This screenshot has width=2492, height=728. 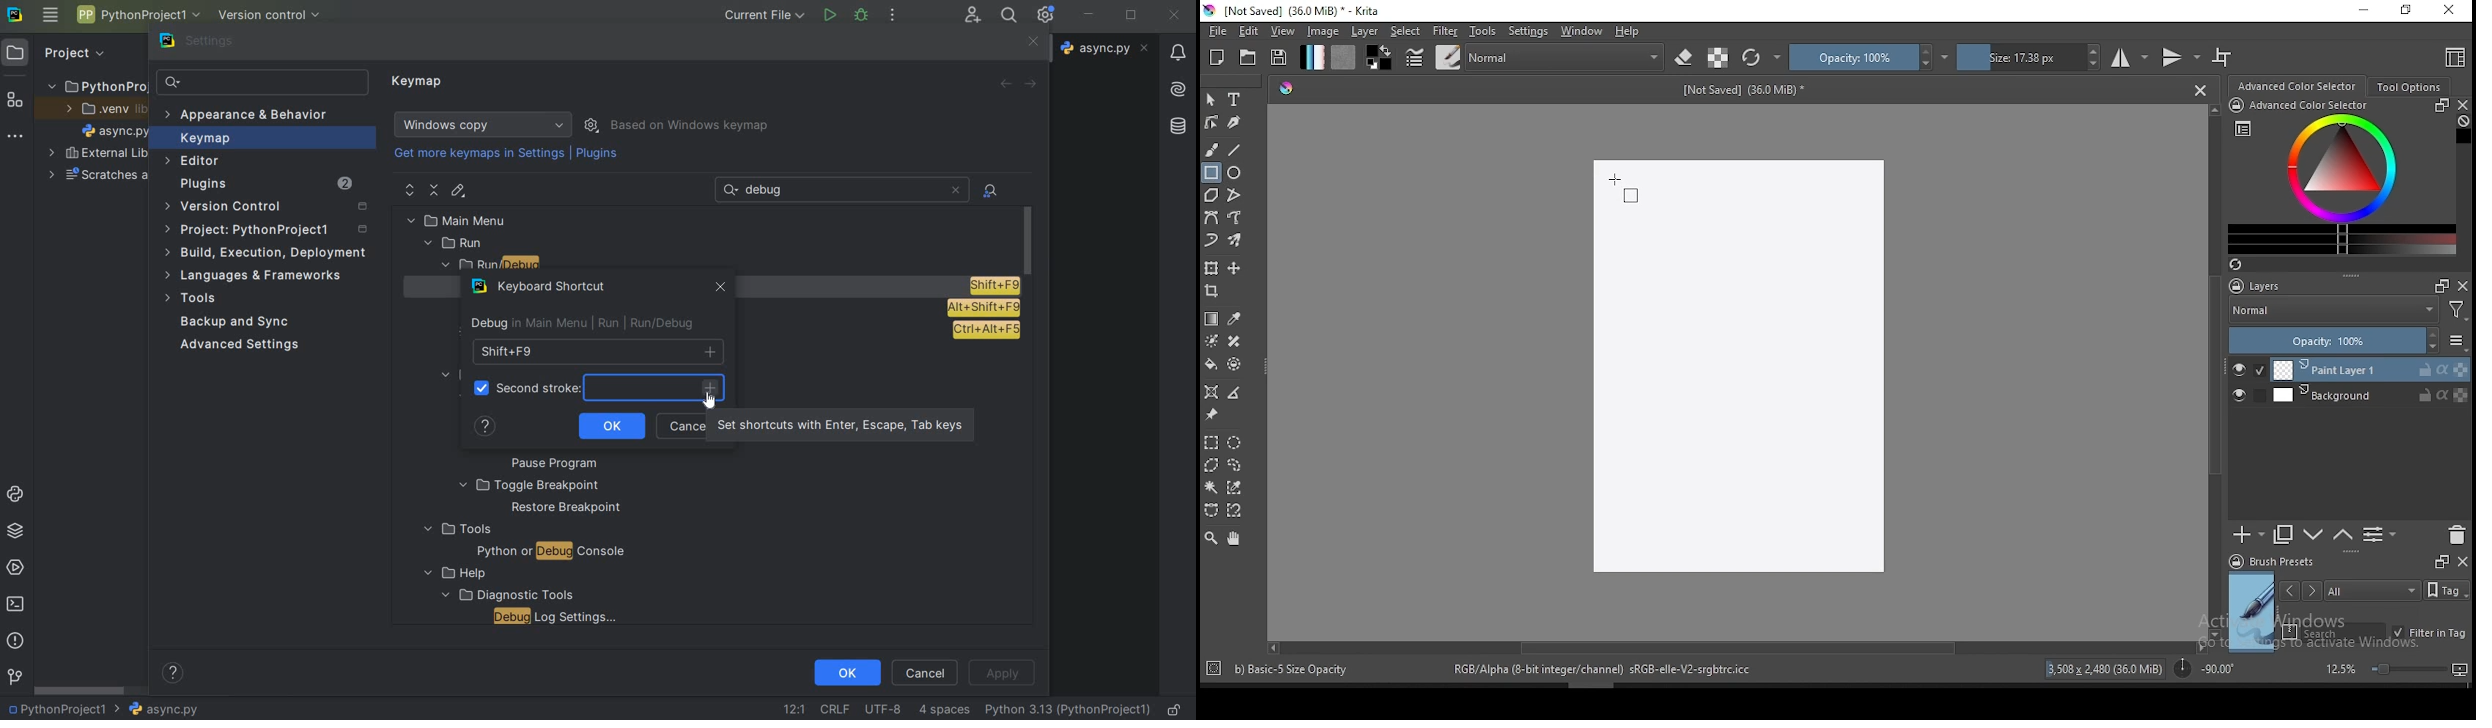 I want to click on horizontal mirror tool, so click(x=2130, y=57).